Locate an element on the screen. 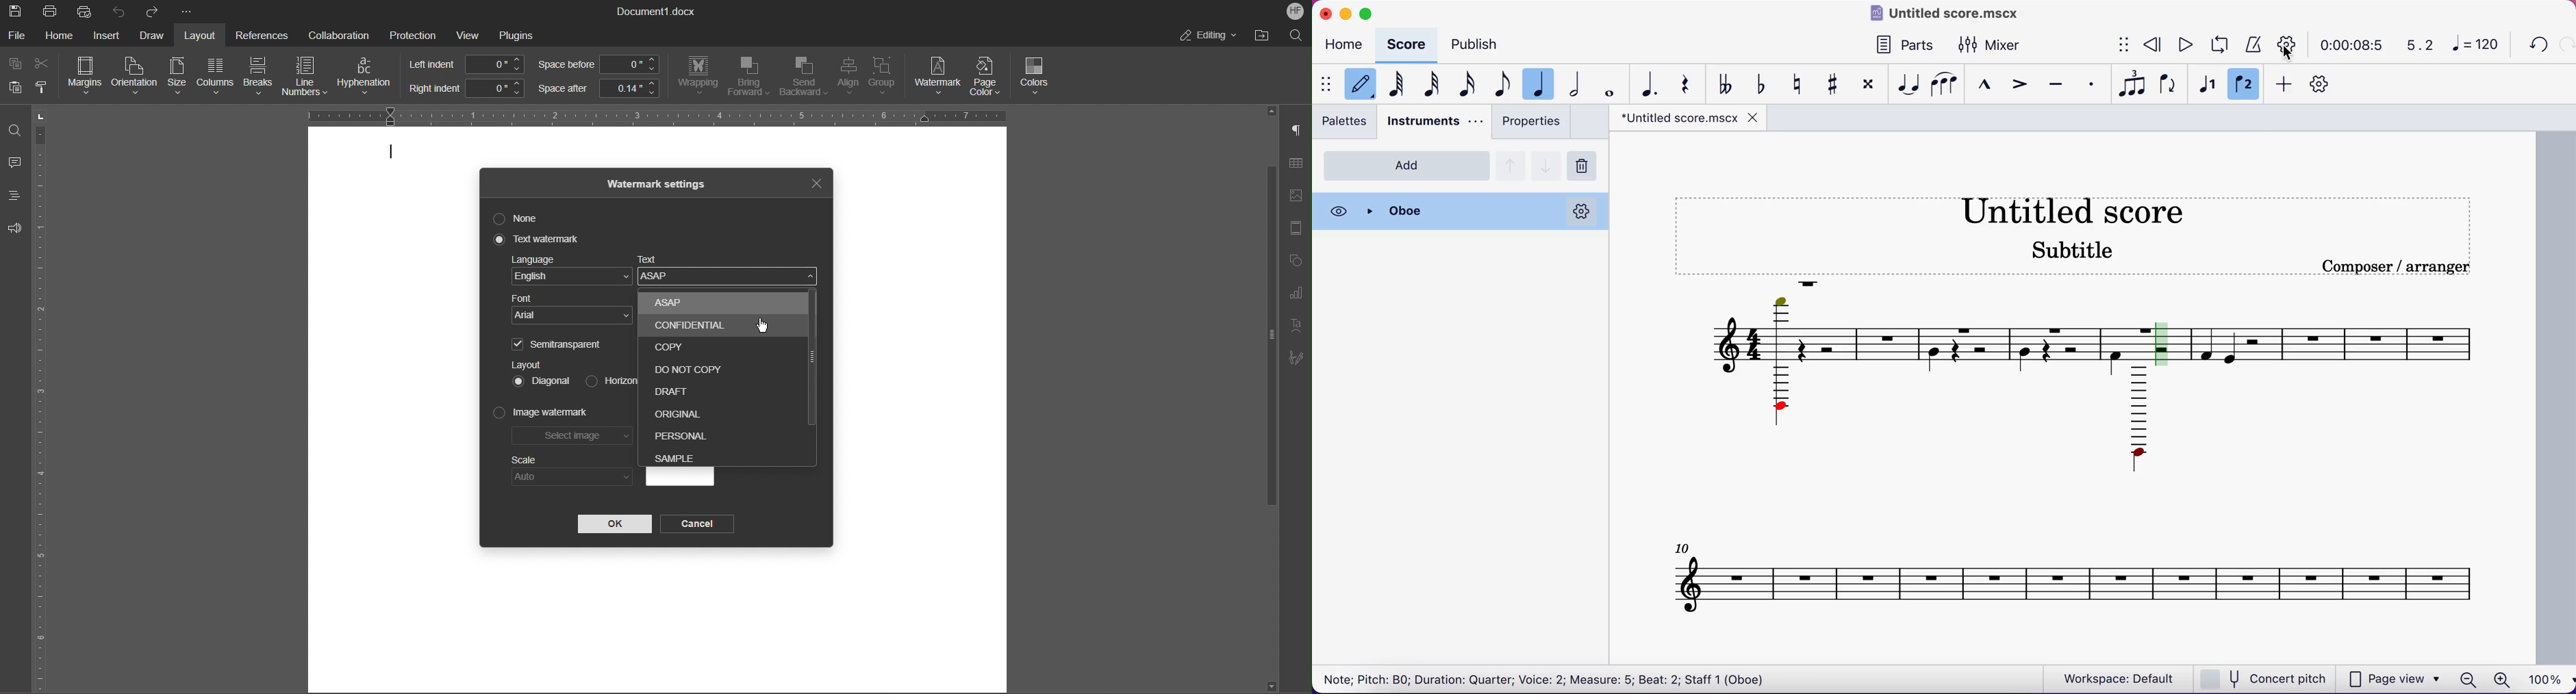 This screenshot has width=2576, height=700. Watermark settings is located at coordinates (657, 183).